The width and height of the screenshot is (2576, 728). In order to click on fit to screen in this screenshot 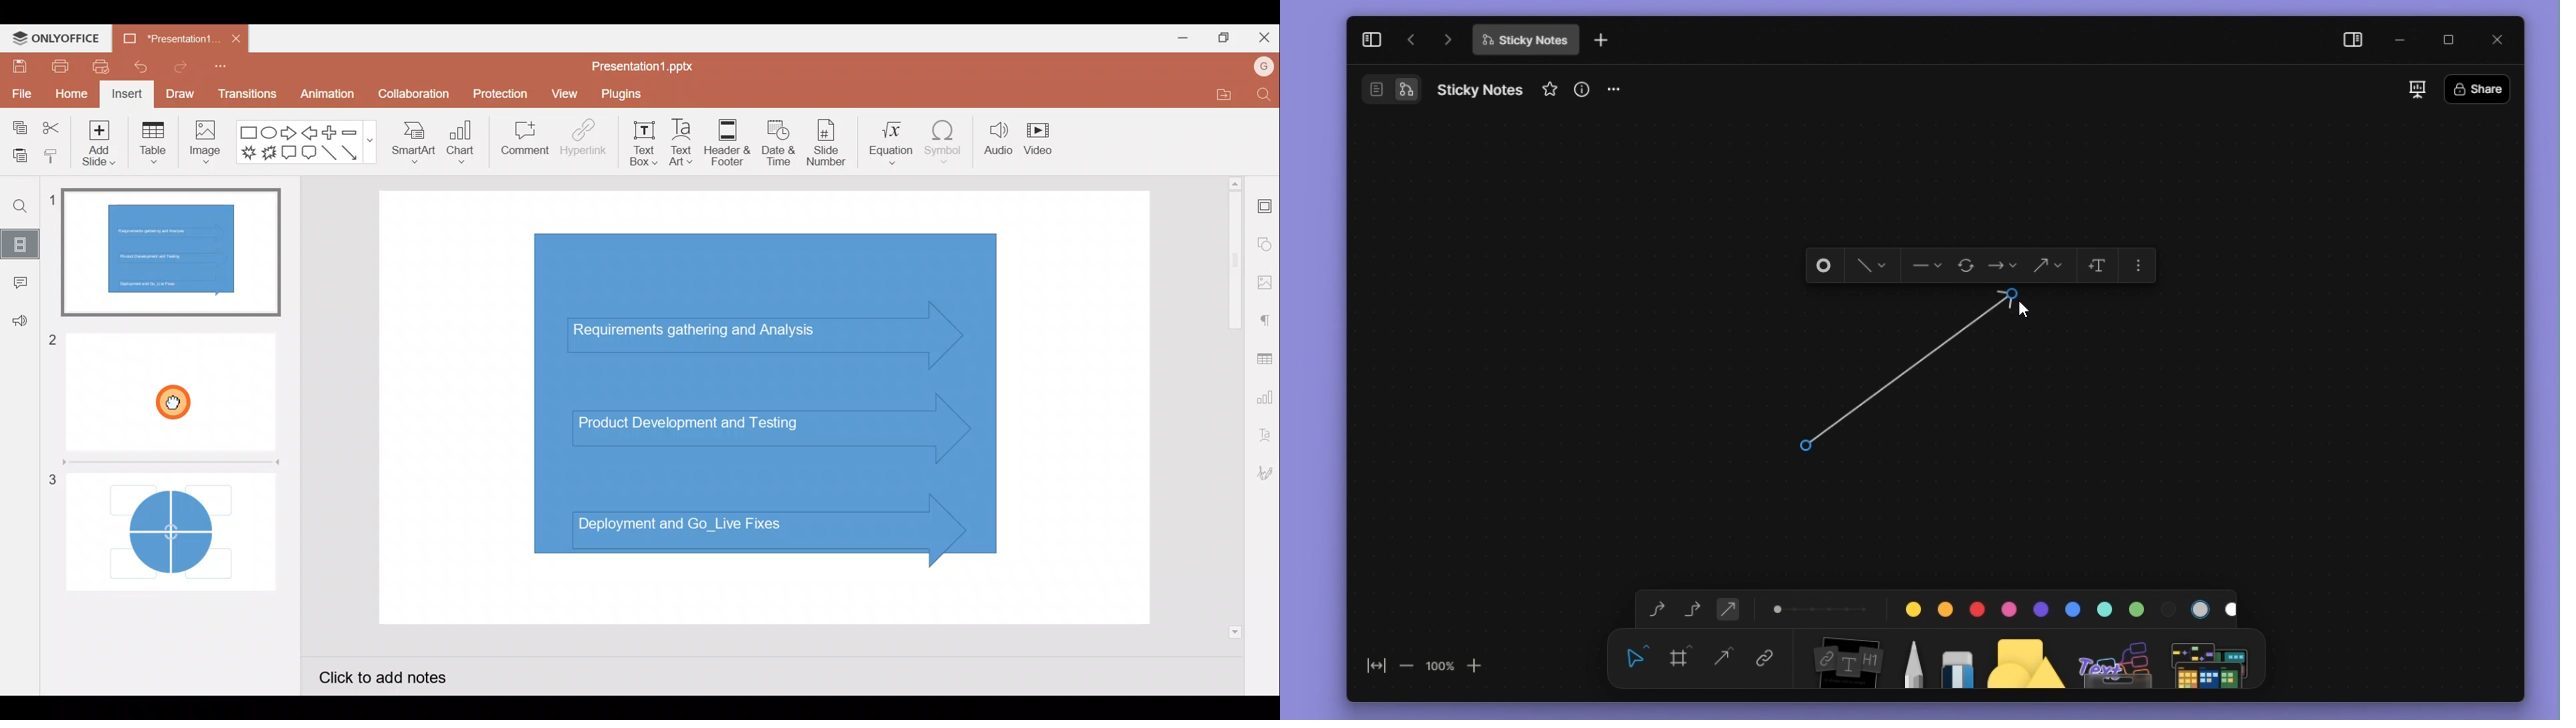, I will do `click(1370, 670)`.